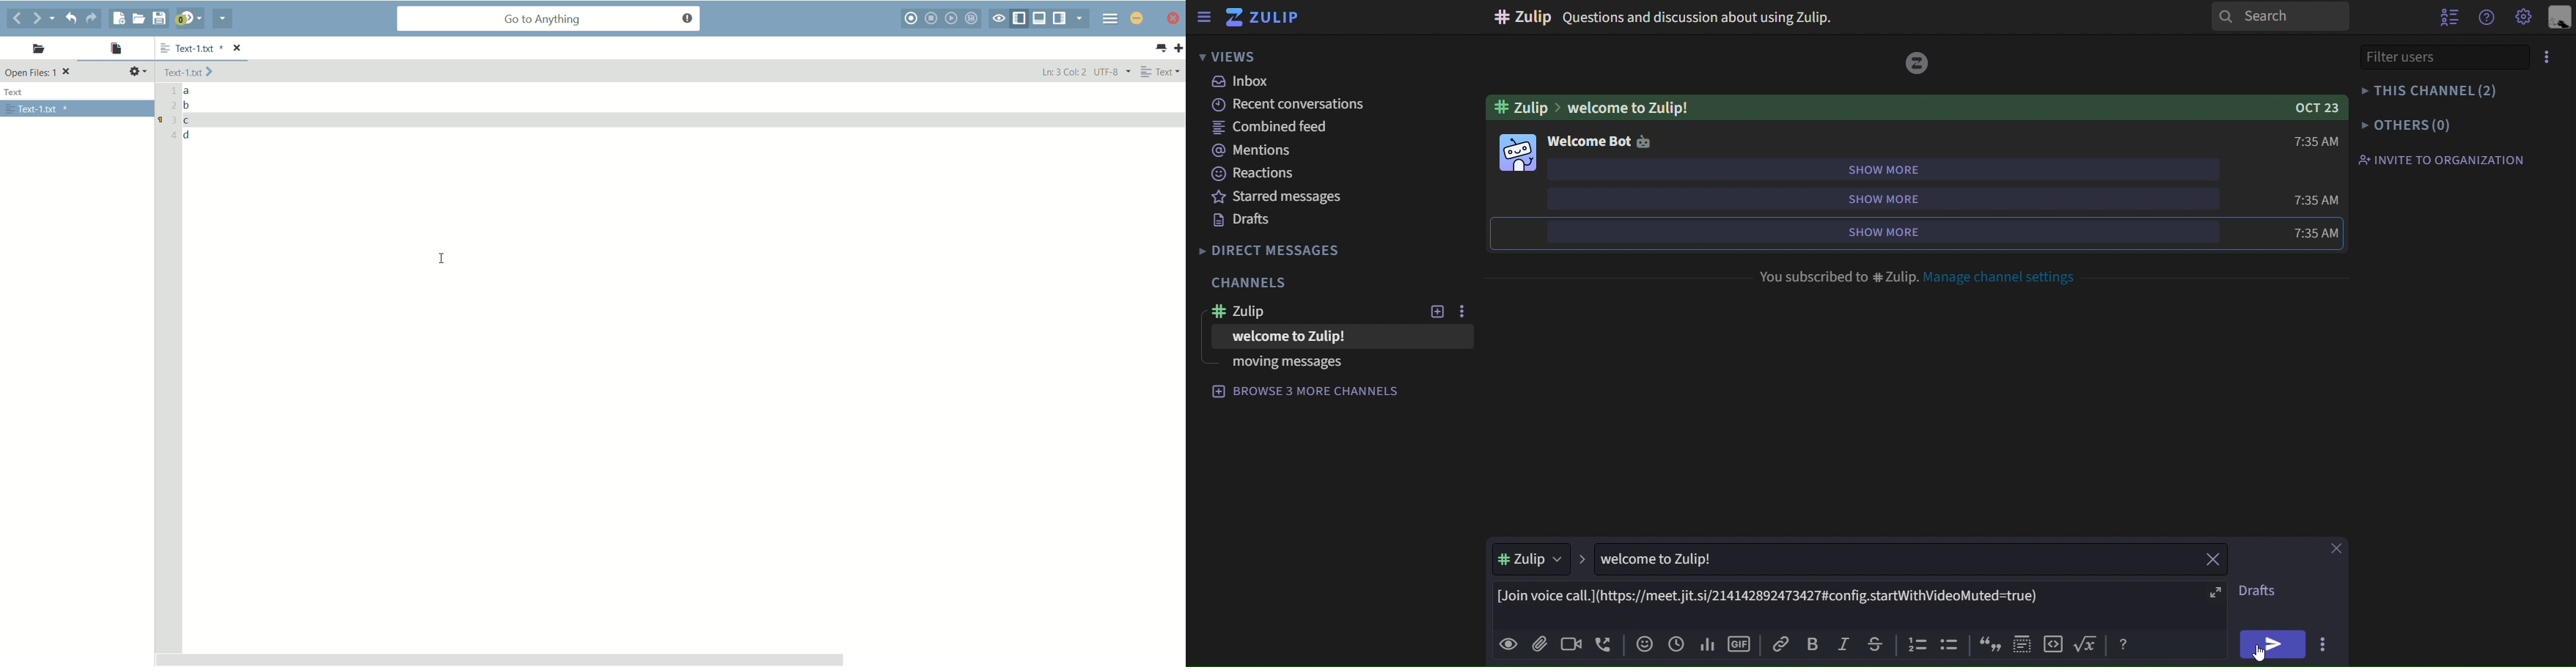 This screenshot has height=672, width=2576. What do you see at coordinates (2087, 644) in the screenshot?
I see `` at bounding box center [2087, 644].